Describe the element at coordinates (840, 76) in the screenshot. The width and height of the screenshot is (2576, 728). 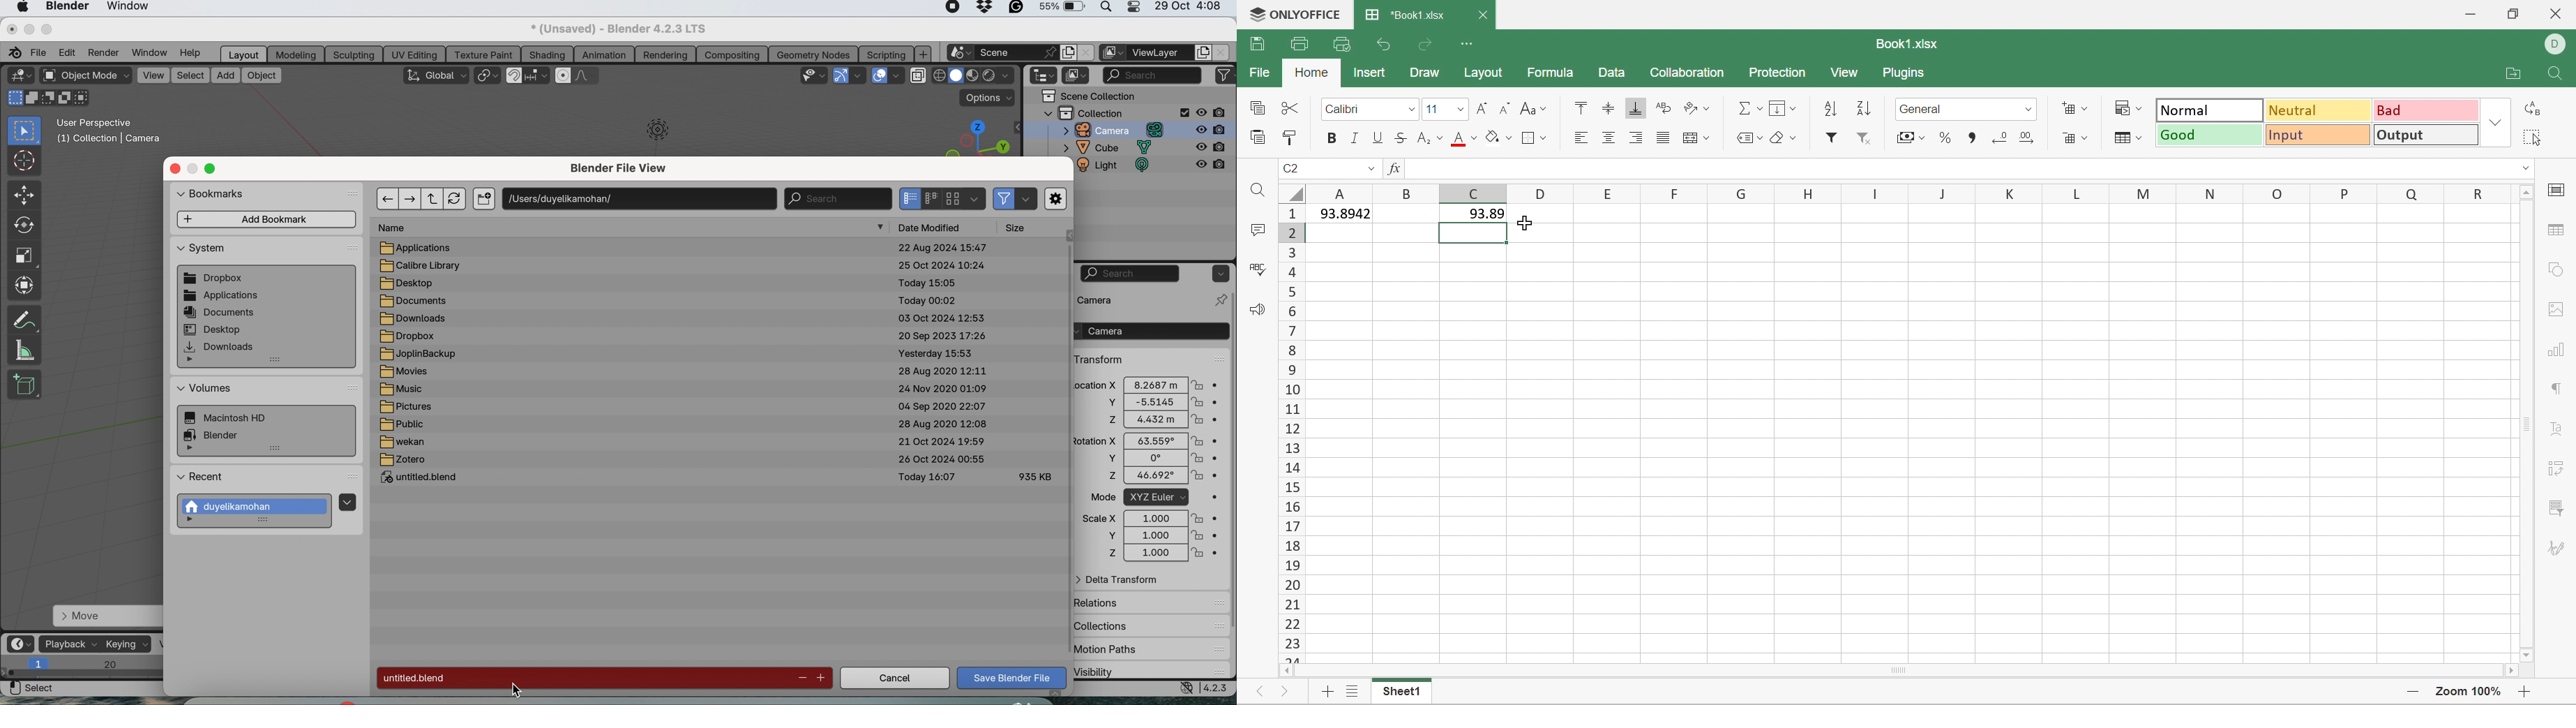
I see `show gizmos` at that location.